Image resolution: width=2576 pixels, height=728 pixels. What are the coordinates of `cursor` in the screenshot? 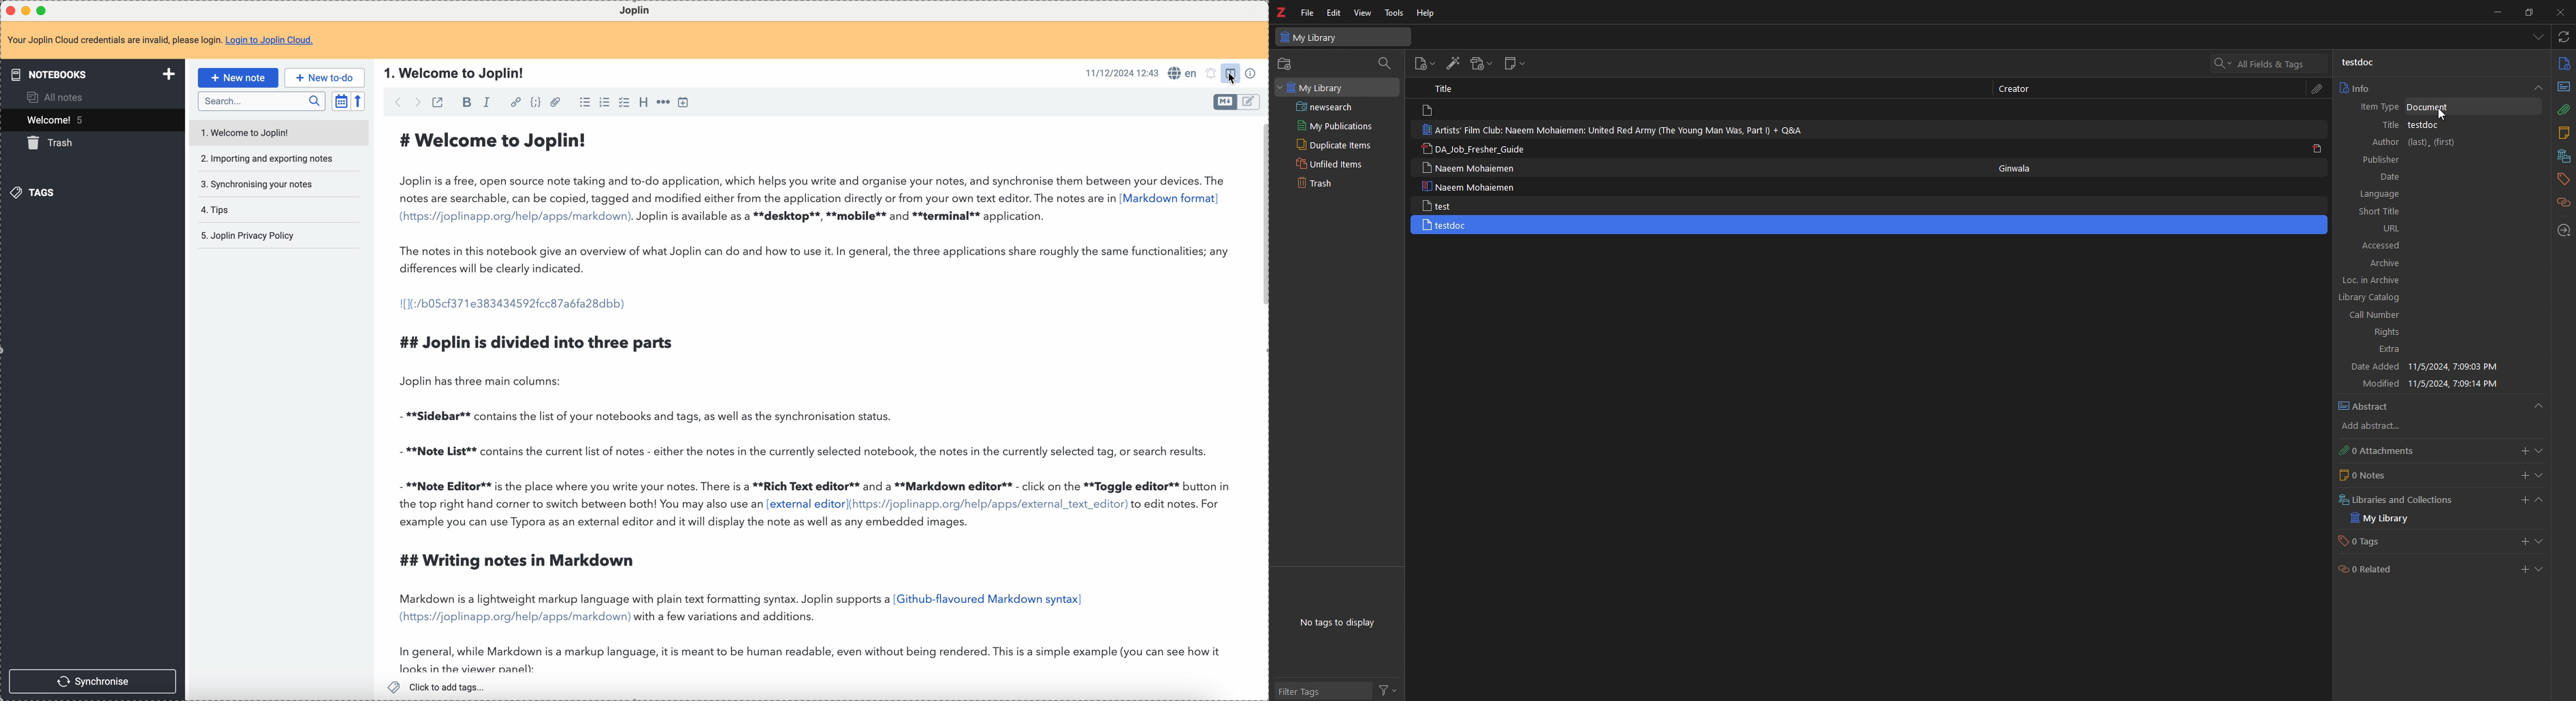 It's located at (2445, 114).